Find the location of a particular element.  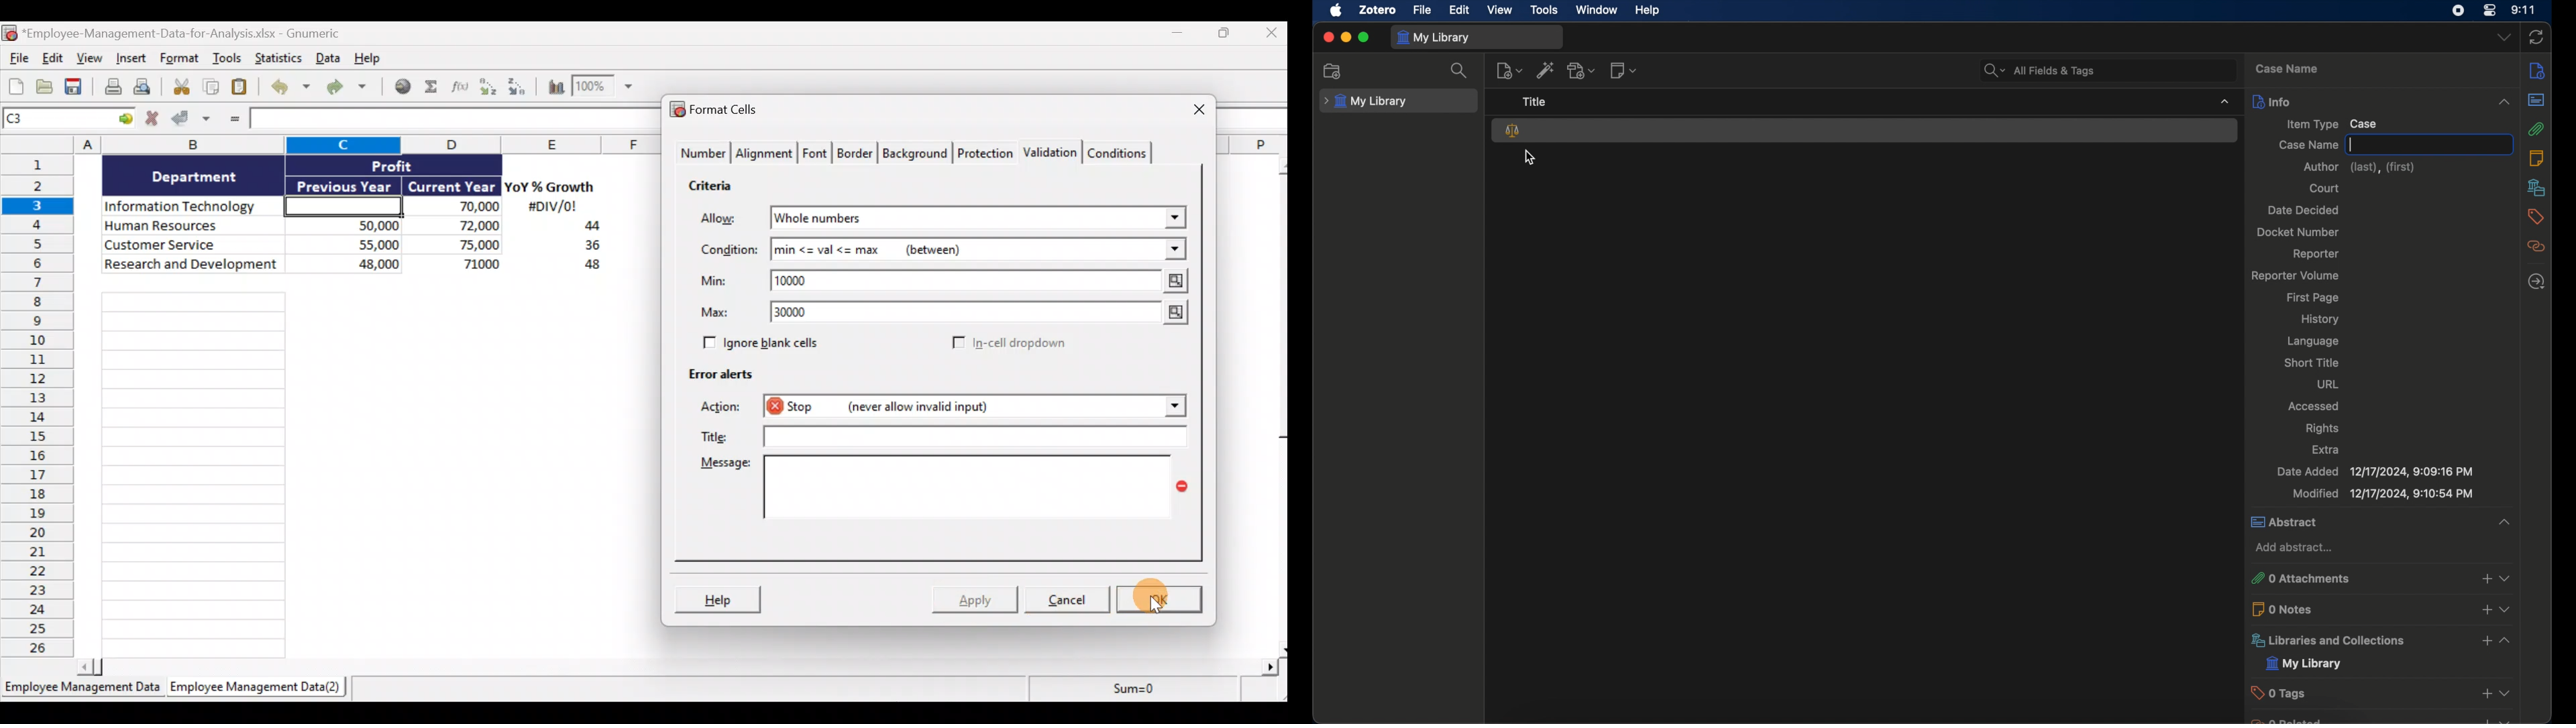

Redo undone action is located at coordinates (352, 87).